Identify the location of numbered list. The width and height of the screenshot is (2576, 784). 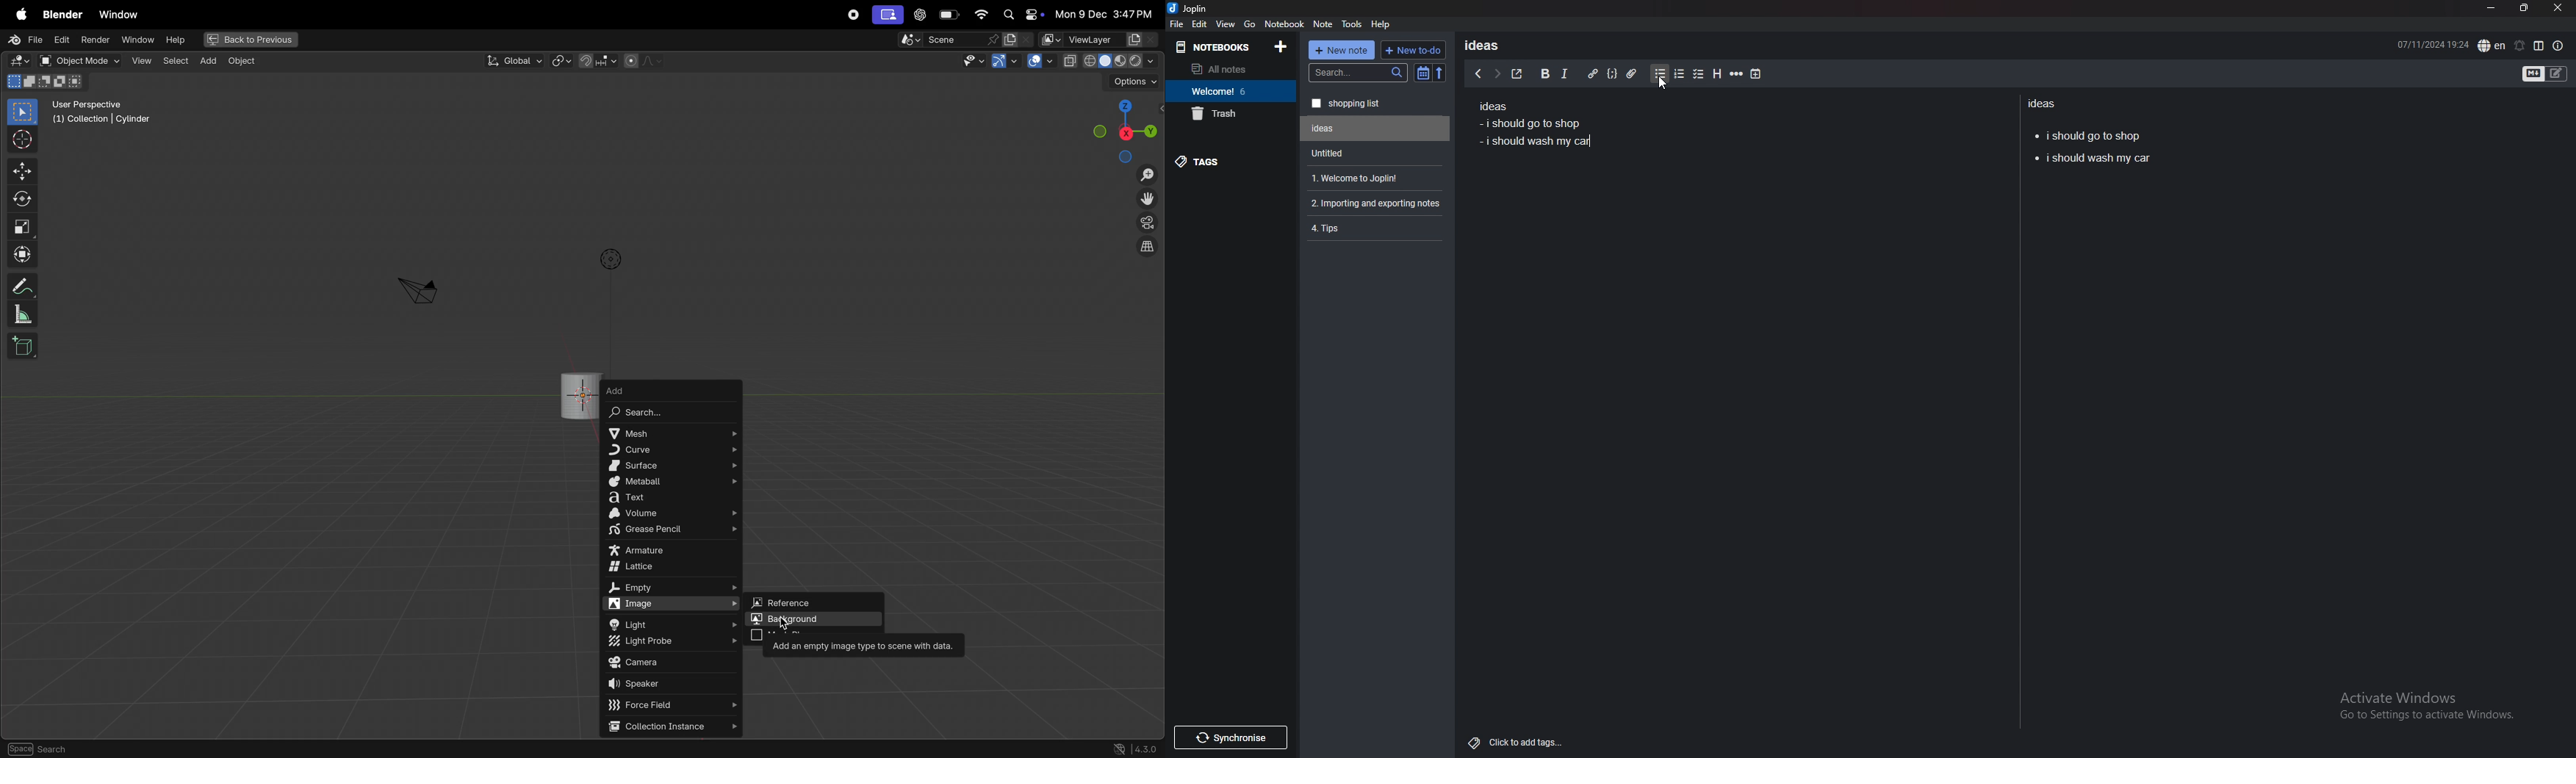
(1678, 74).